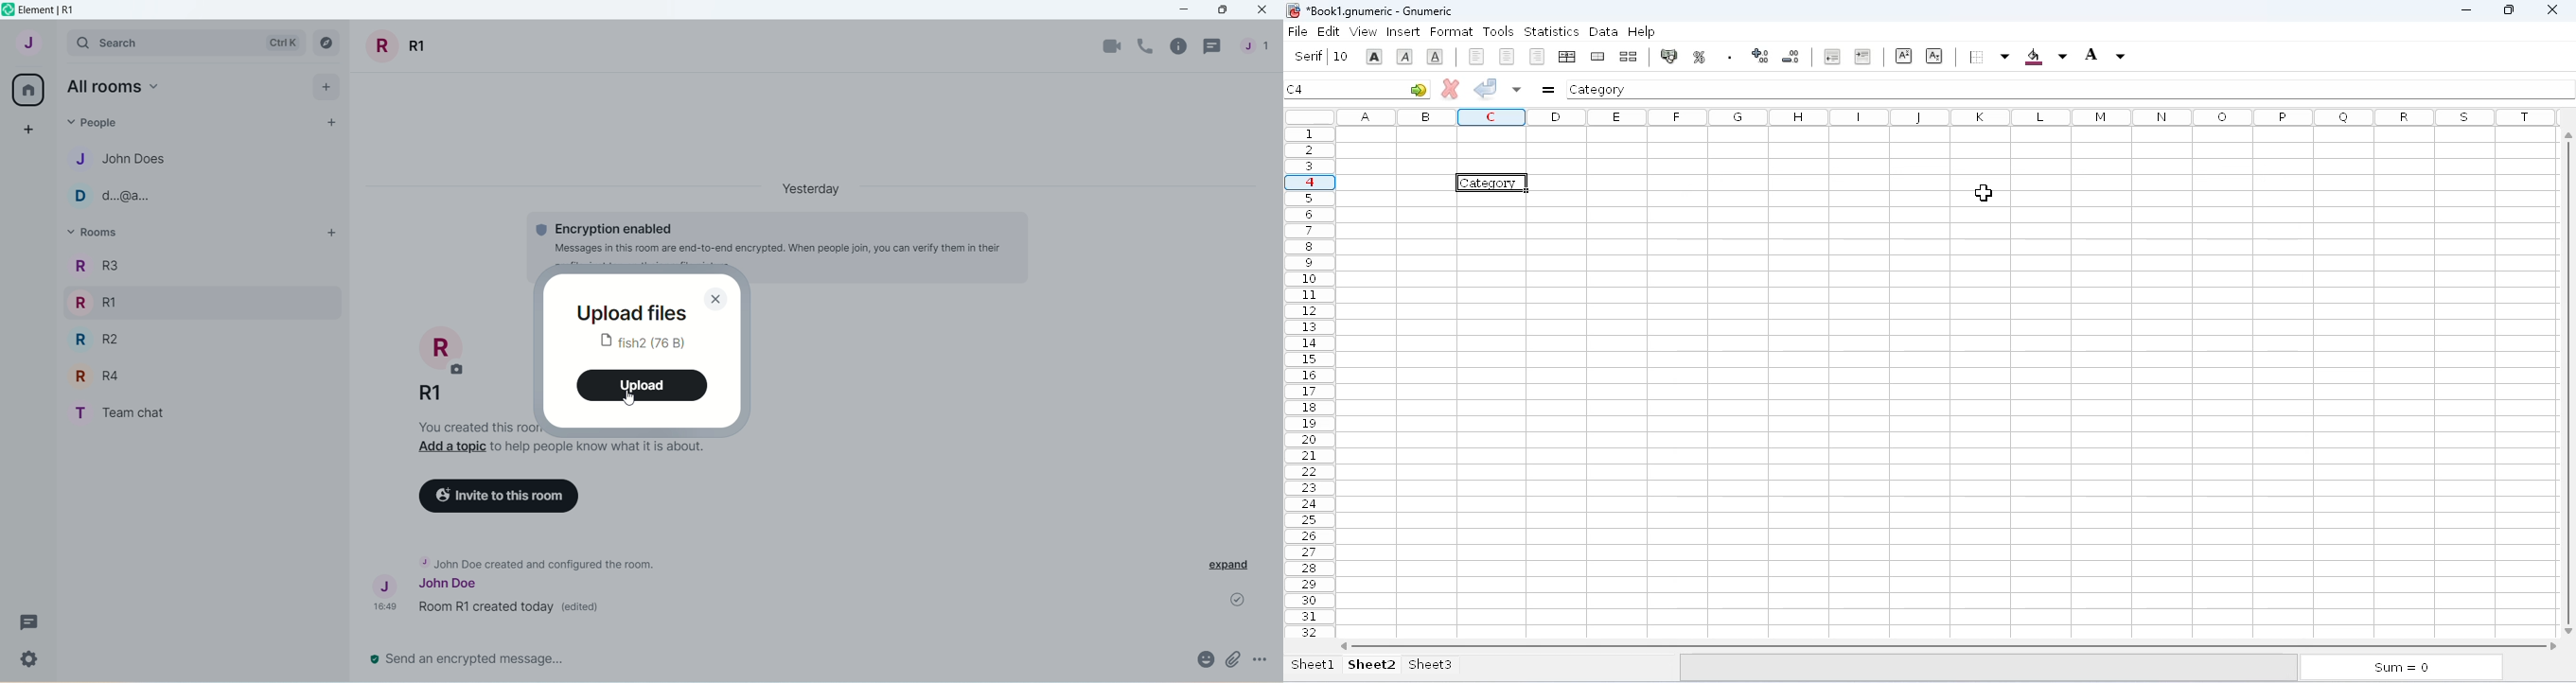  Describe the element at coordinates (565, 436) in the screenshot. I see `you created this room. This is the start of R1. Add a topic to help people know what is about.` at that location.